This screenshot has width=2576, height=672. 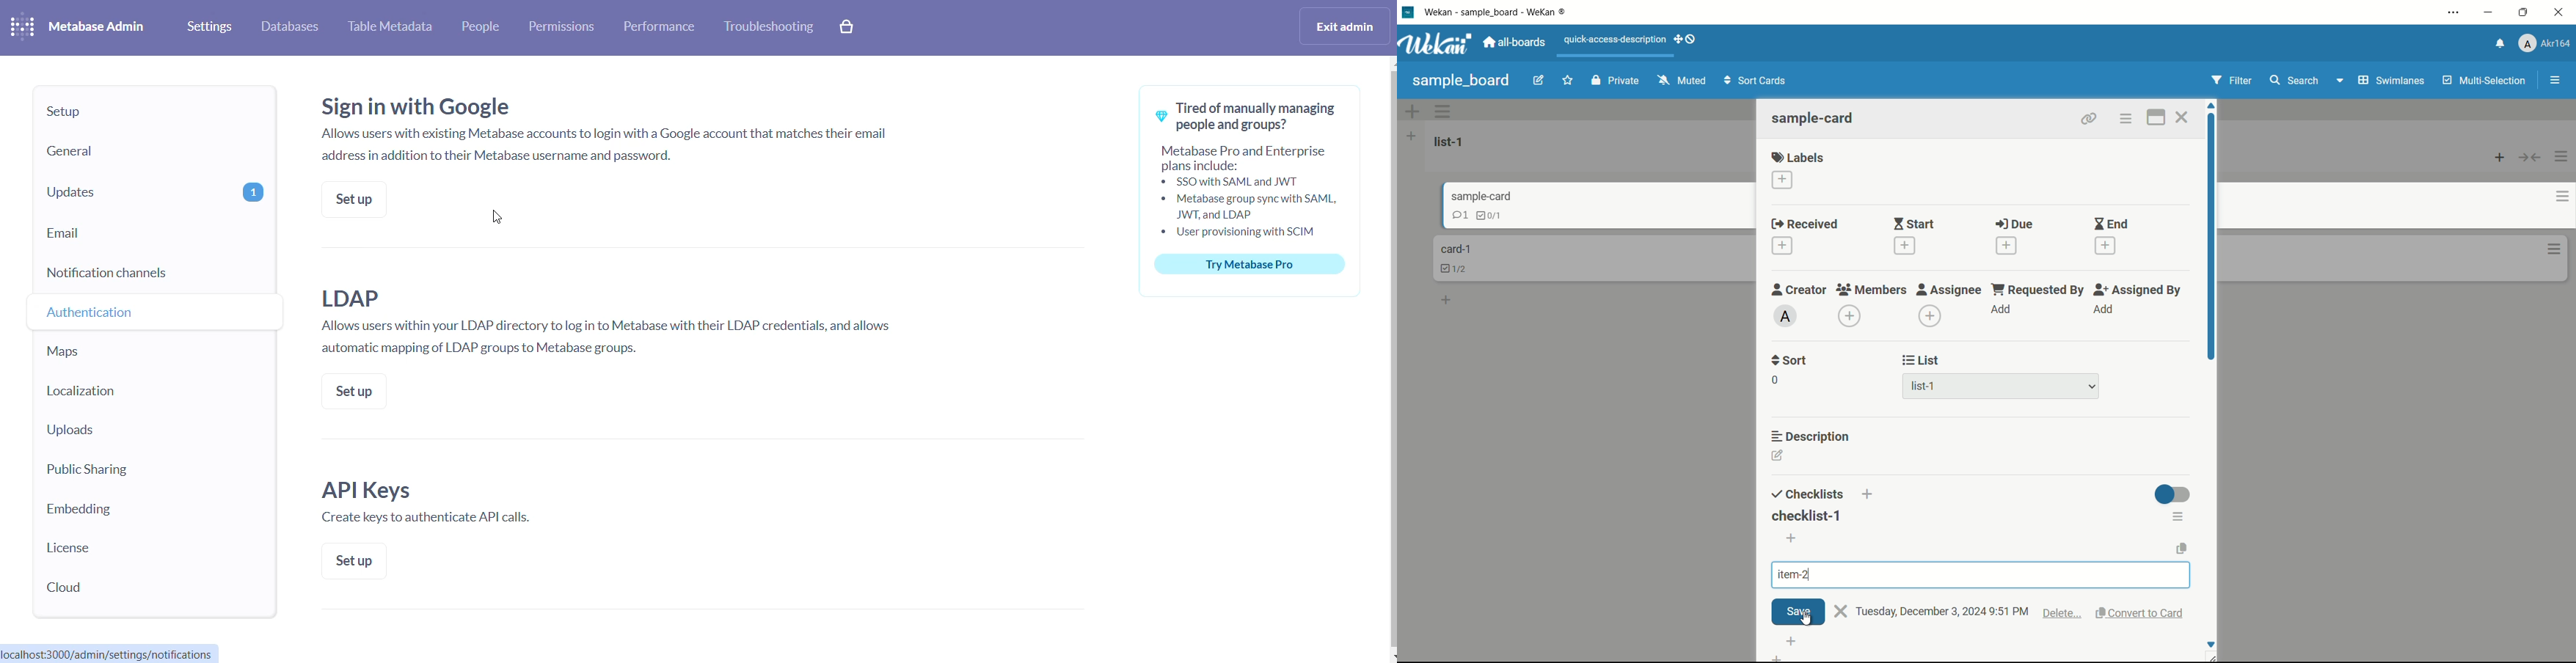 What do you see at coordinates (116, 653) in the screenshot?
I see `localhost:3000/admin/settings/authentication` at bounding box center [116, 653].